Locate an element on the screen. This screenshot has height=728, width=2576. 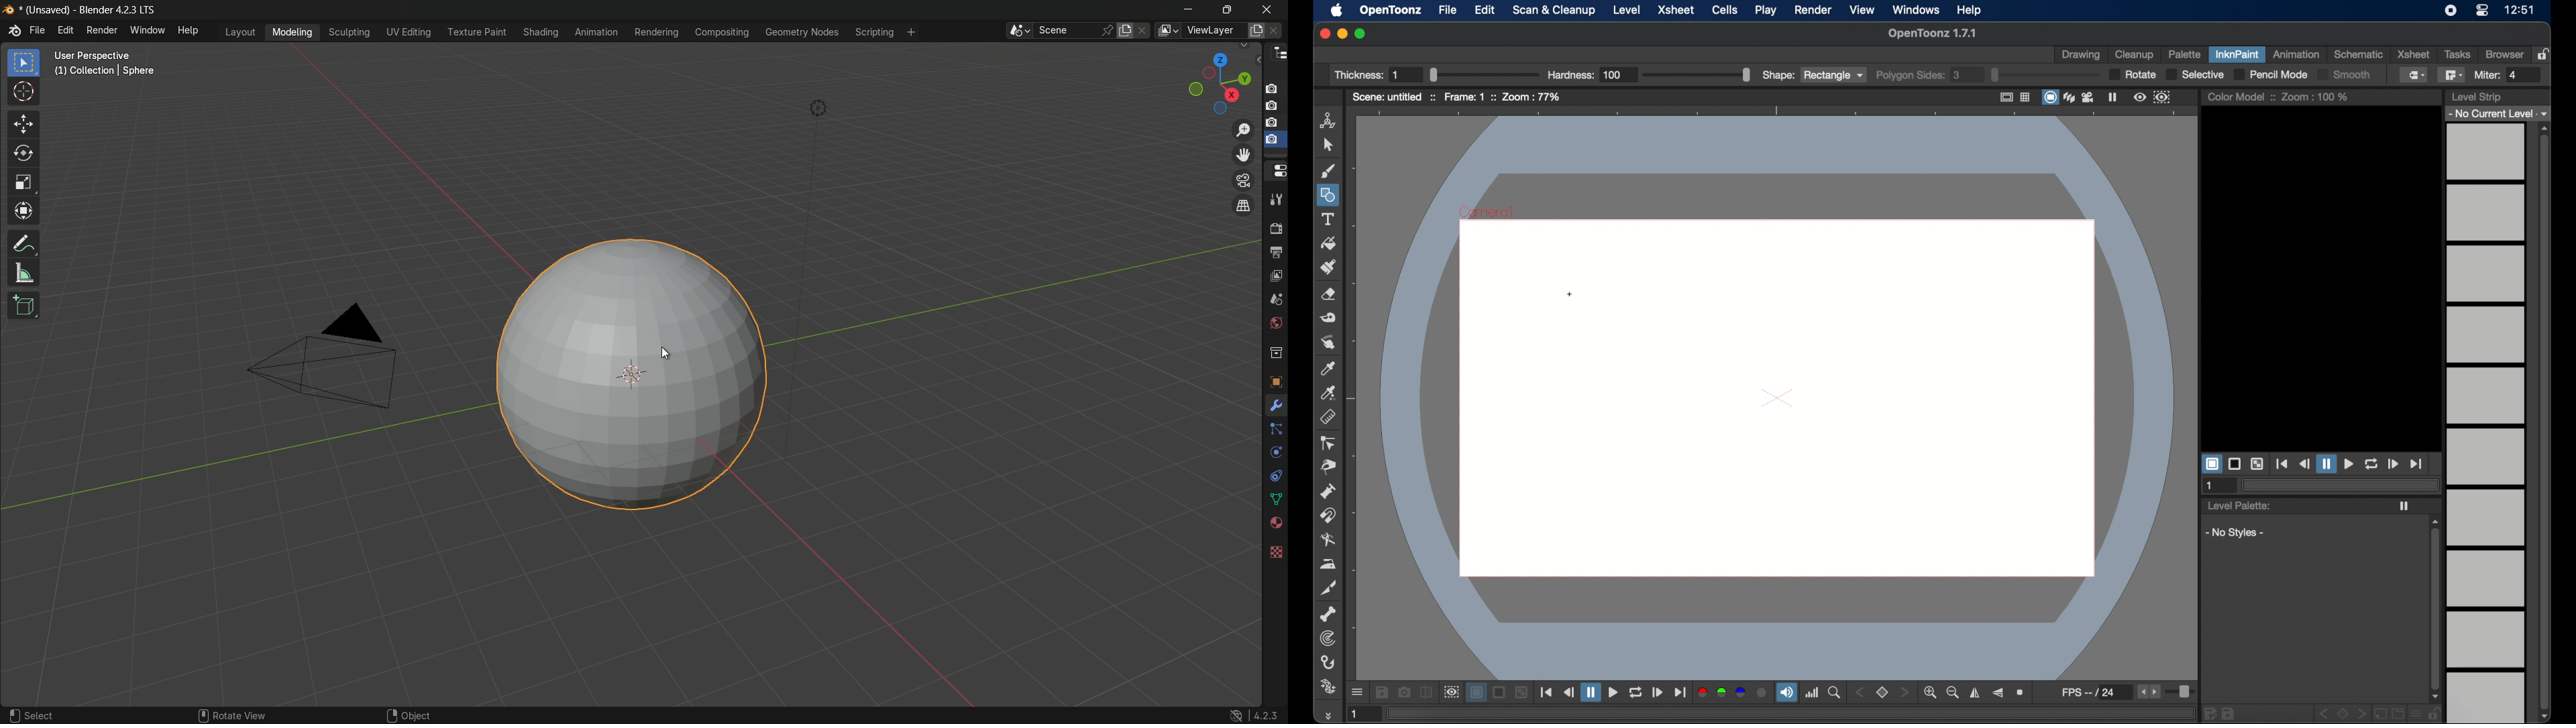
iron tool is located at coordinates (1328, 564).